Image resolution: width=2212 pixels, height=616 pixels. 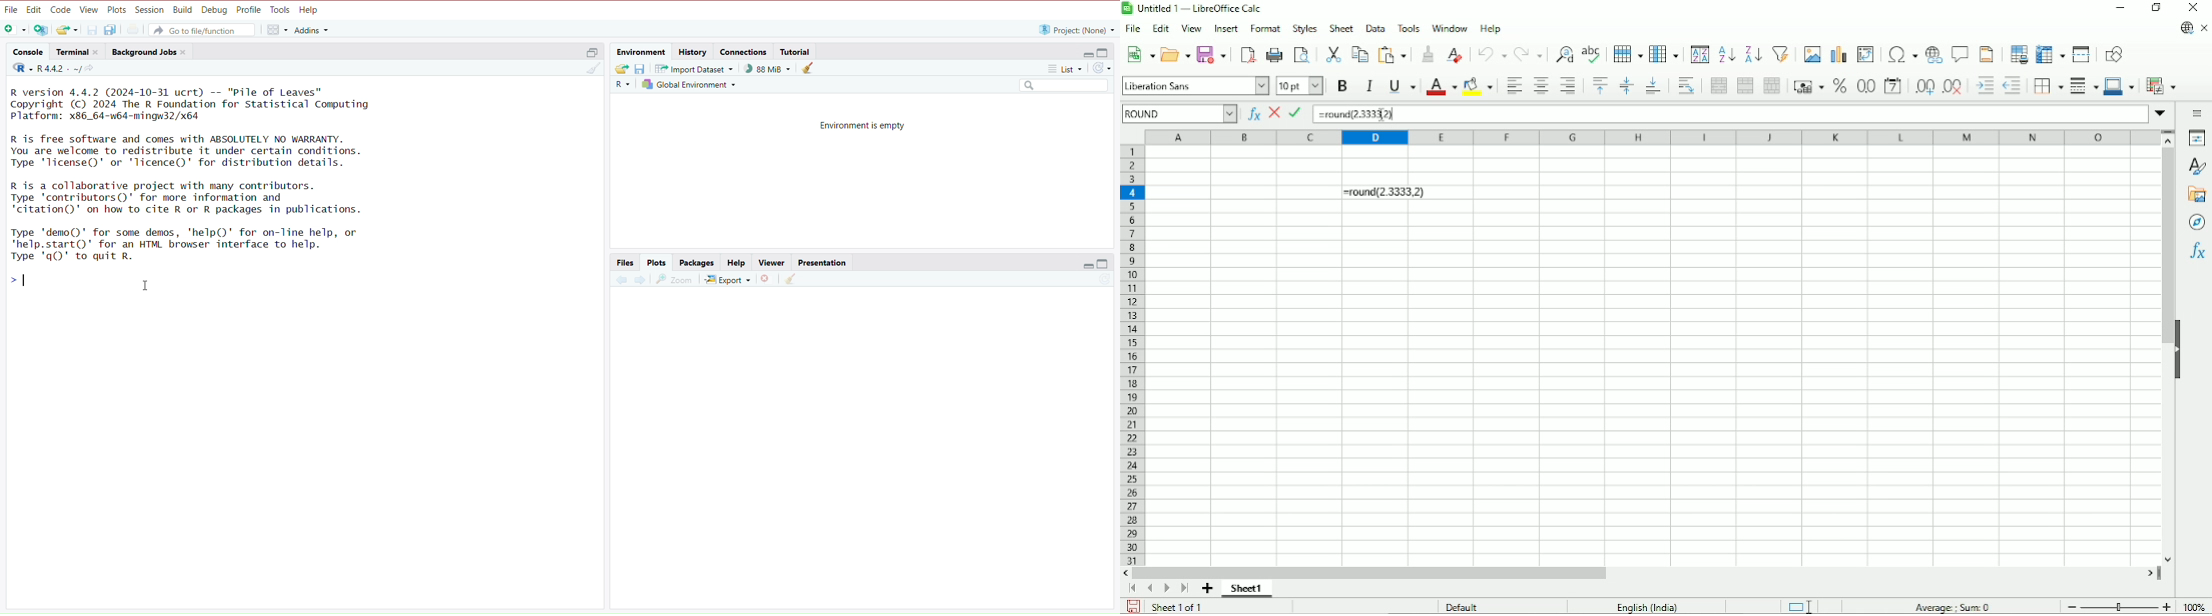 What do you see at coordinates (2197, 195) in the screenshot?
I see `Gallery` at bounding box center [2197, 195].